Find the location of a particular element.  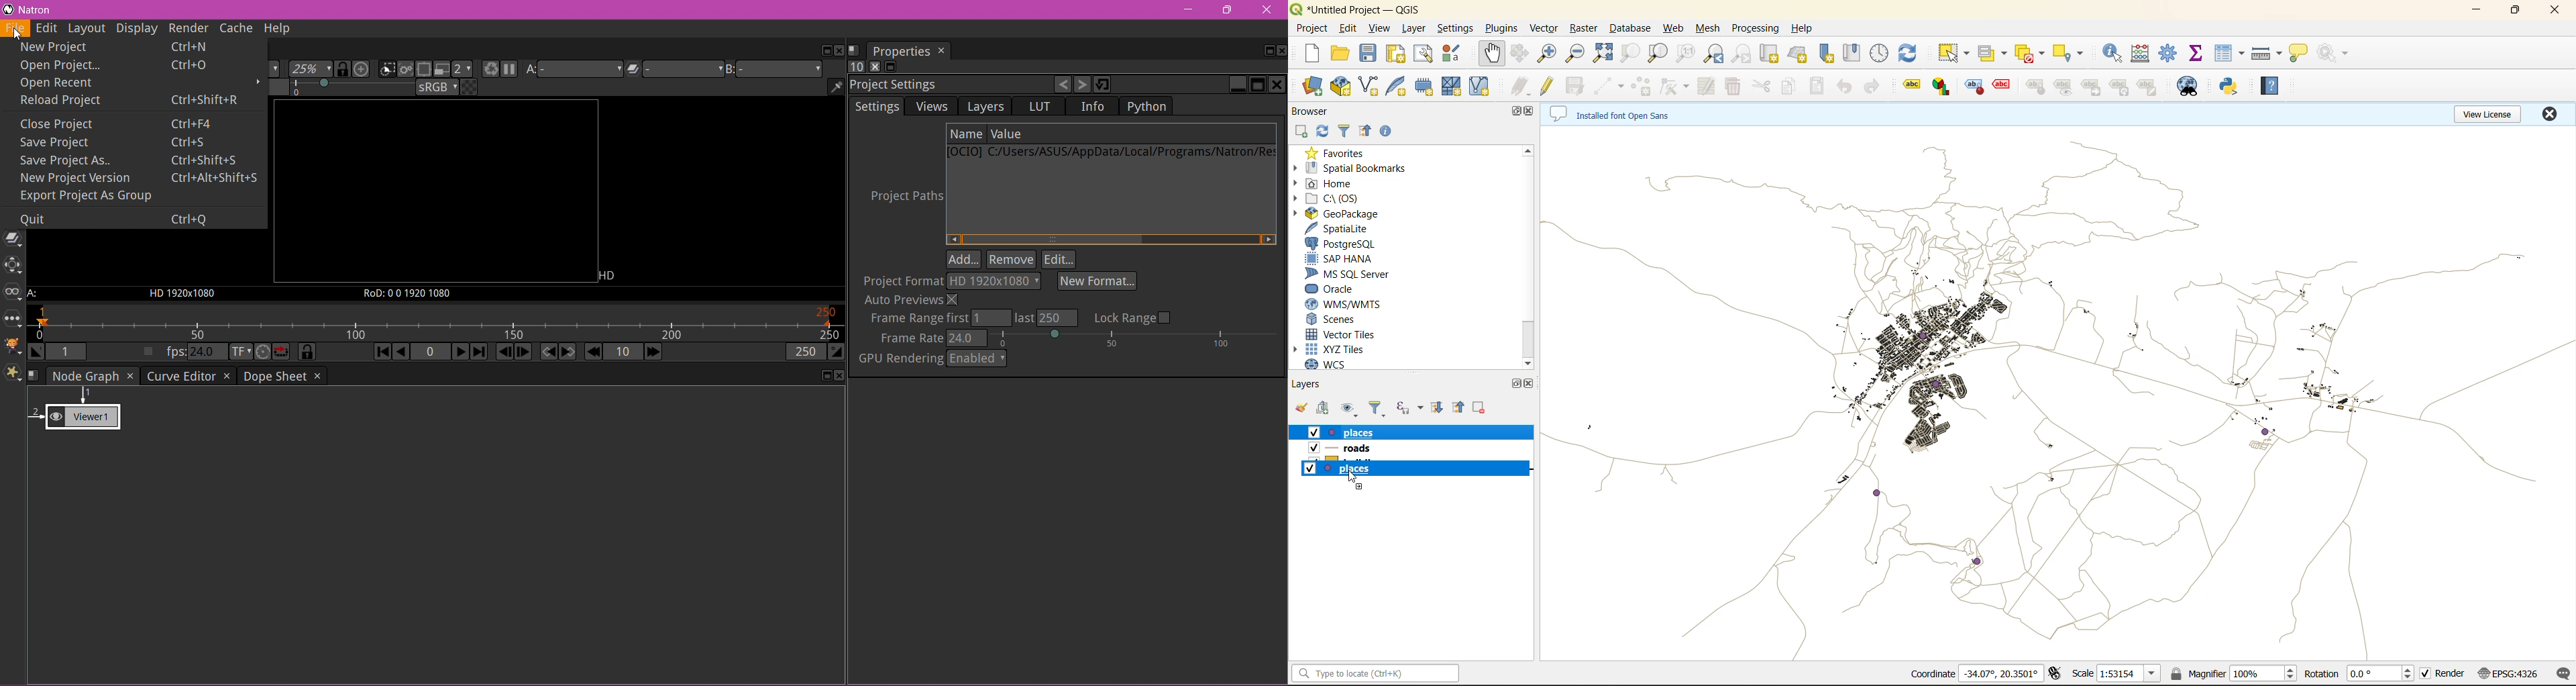

zoom next is located at coordinates (1742, 54).